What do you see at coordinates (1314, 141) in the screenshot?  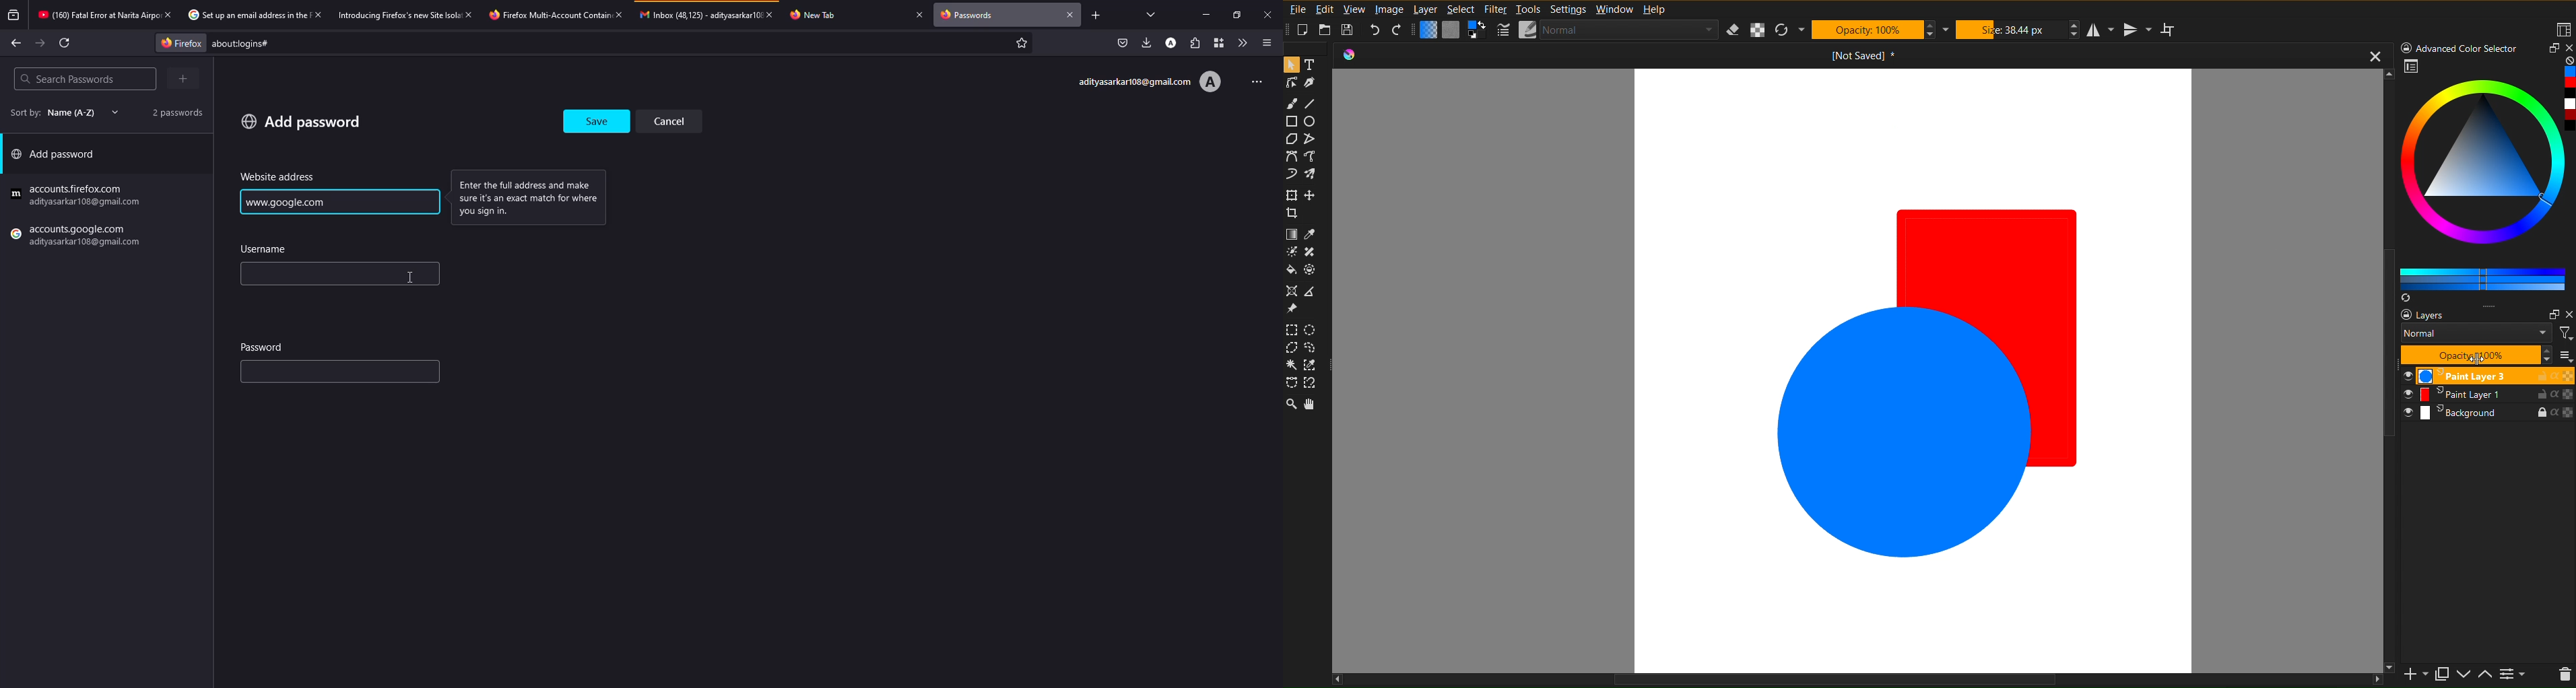 I see `Shape Tool` at bounding box center [1314, 141].